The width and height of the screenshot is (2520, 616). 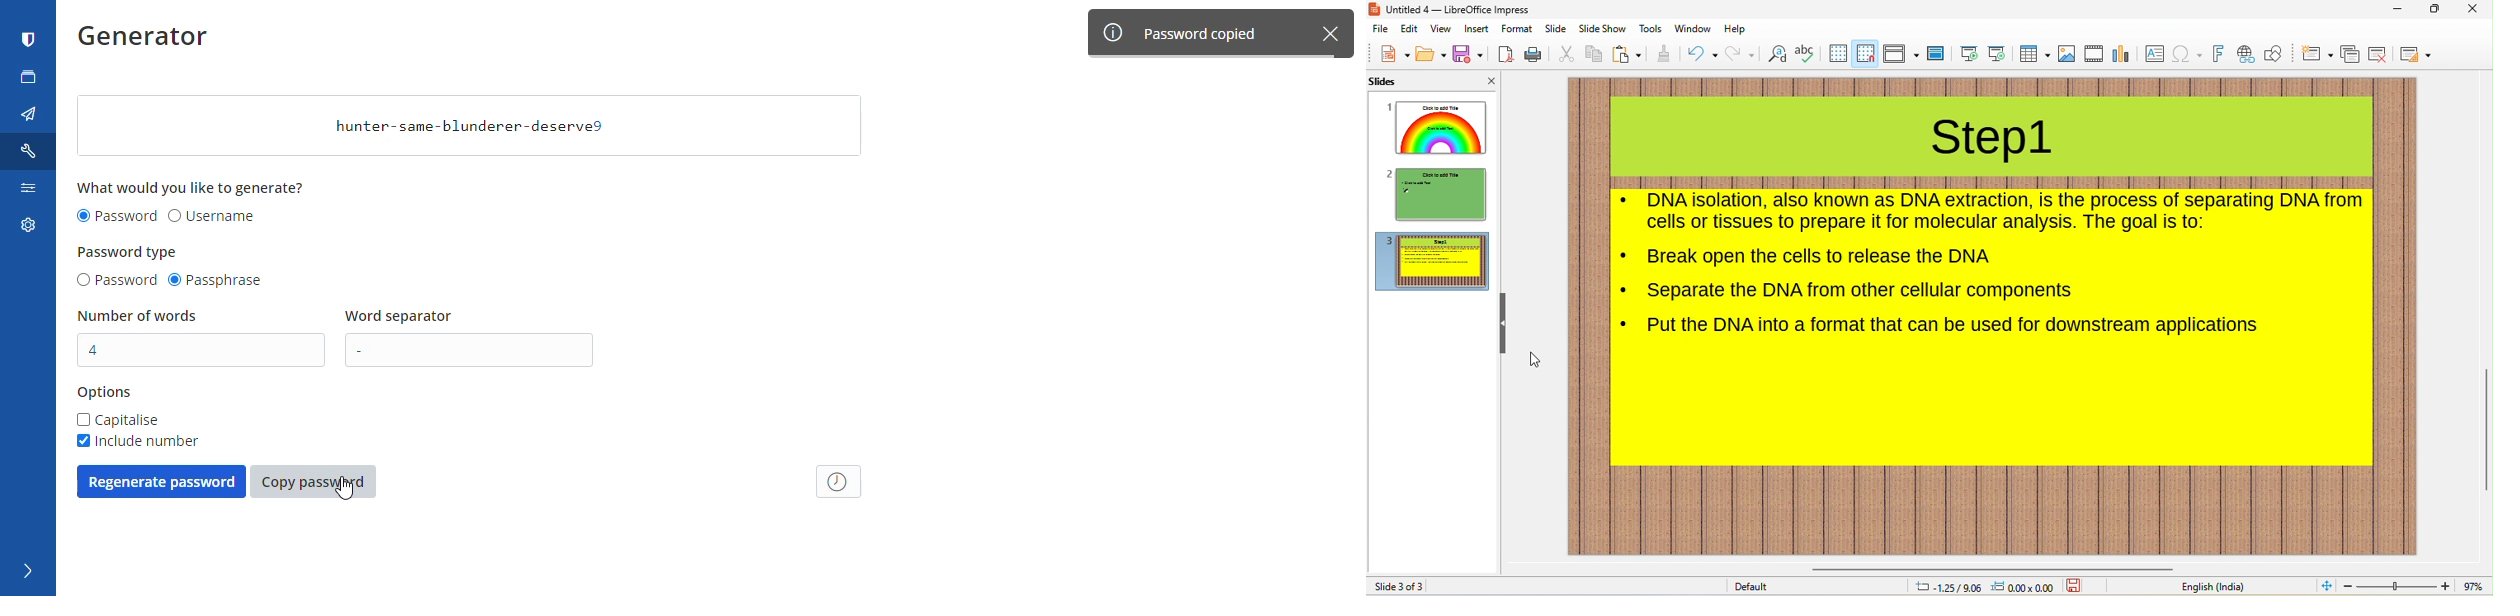 What do you see at coordinates (2187, 55) in the screenshot?
I see `special characters` at bounding box center [2187, 55].